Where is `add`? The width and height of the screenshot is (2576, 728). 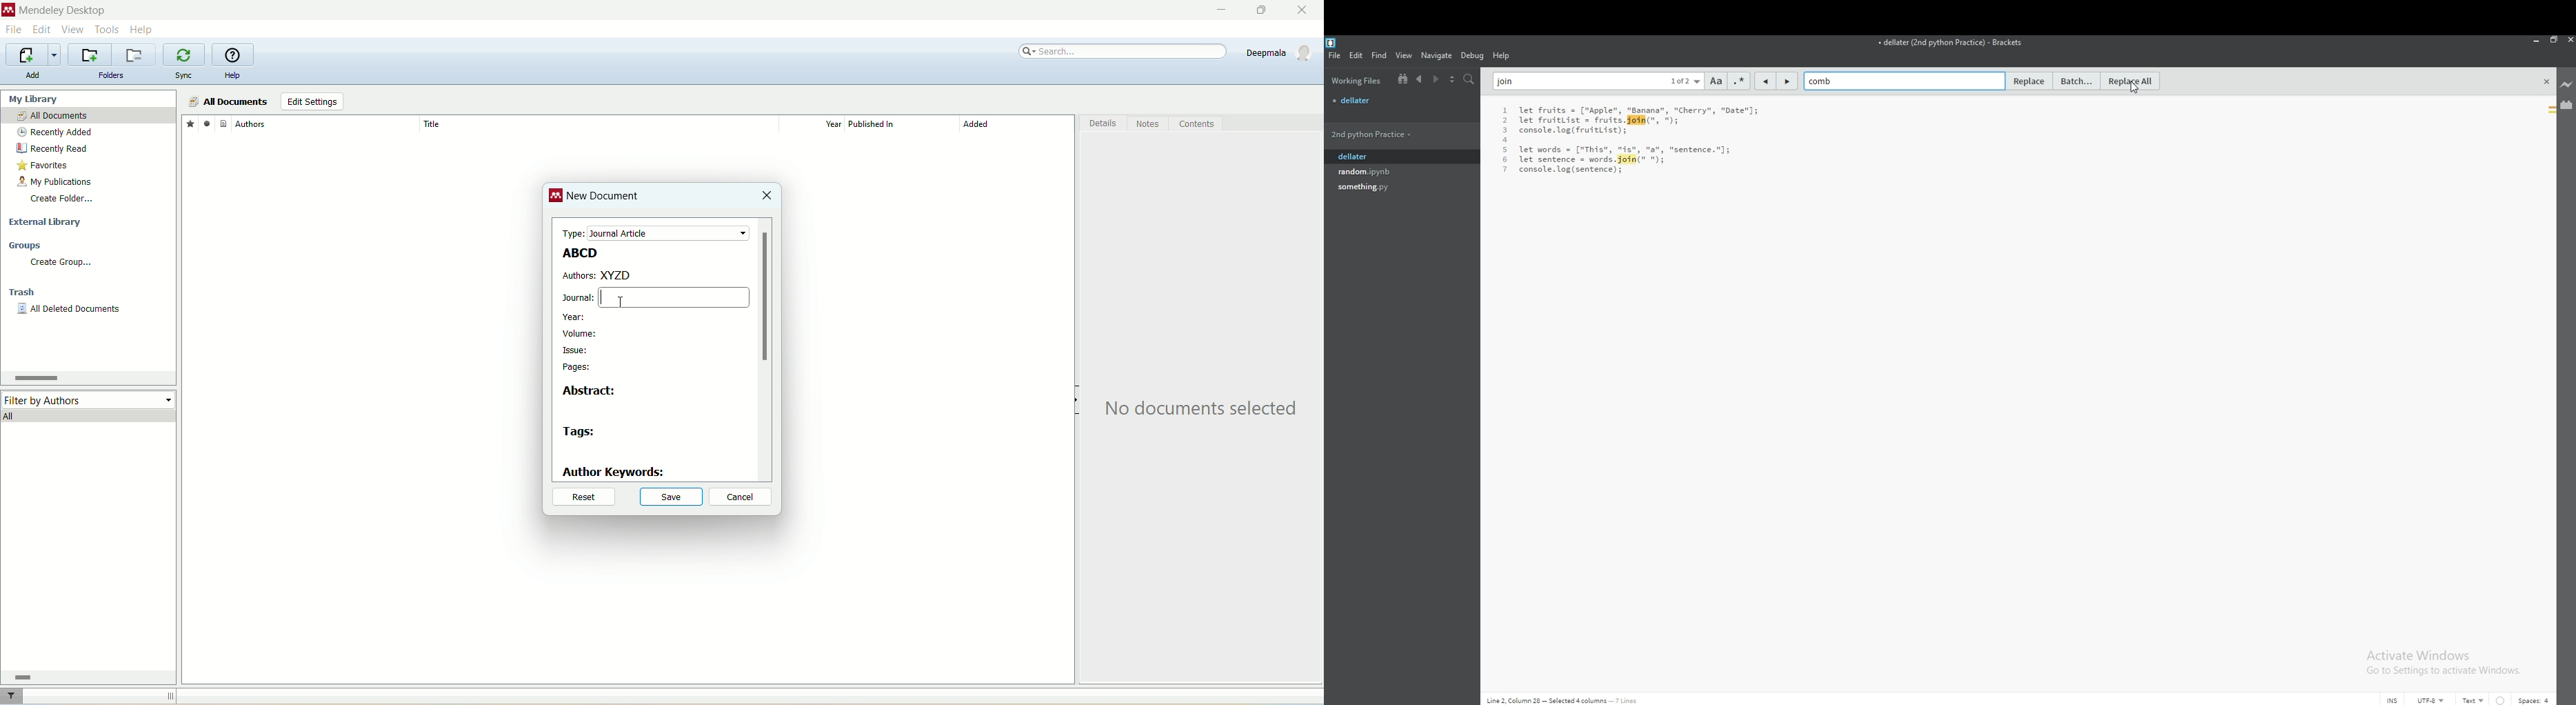
add is located at coordinates (32, 75).